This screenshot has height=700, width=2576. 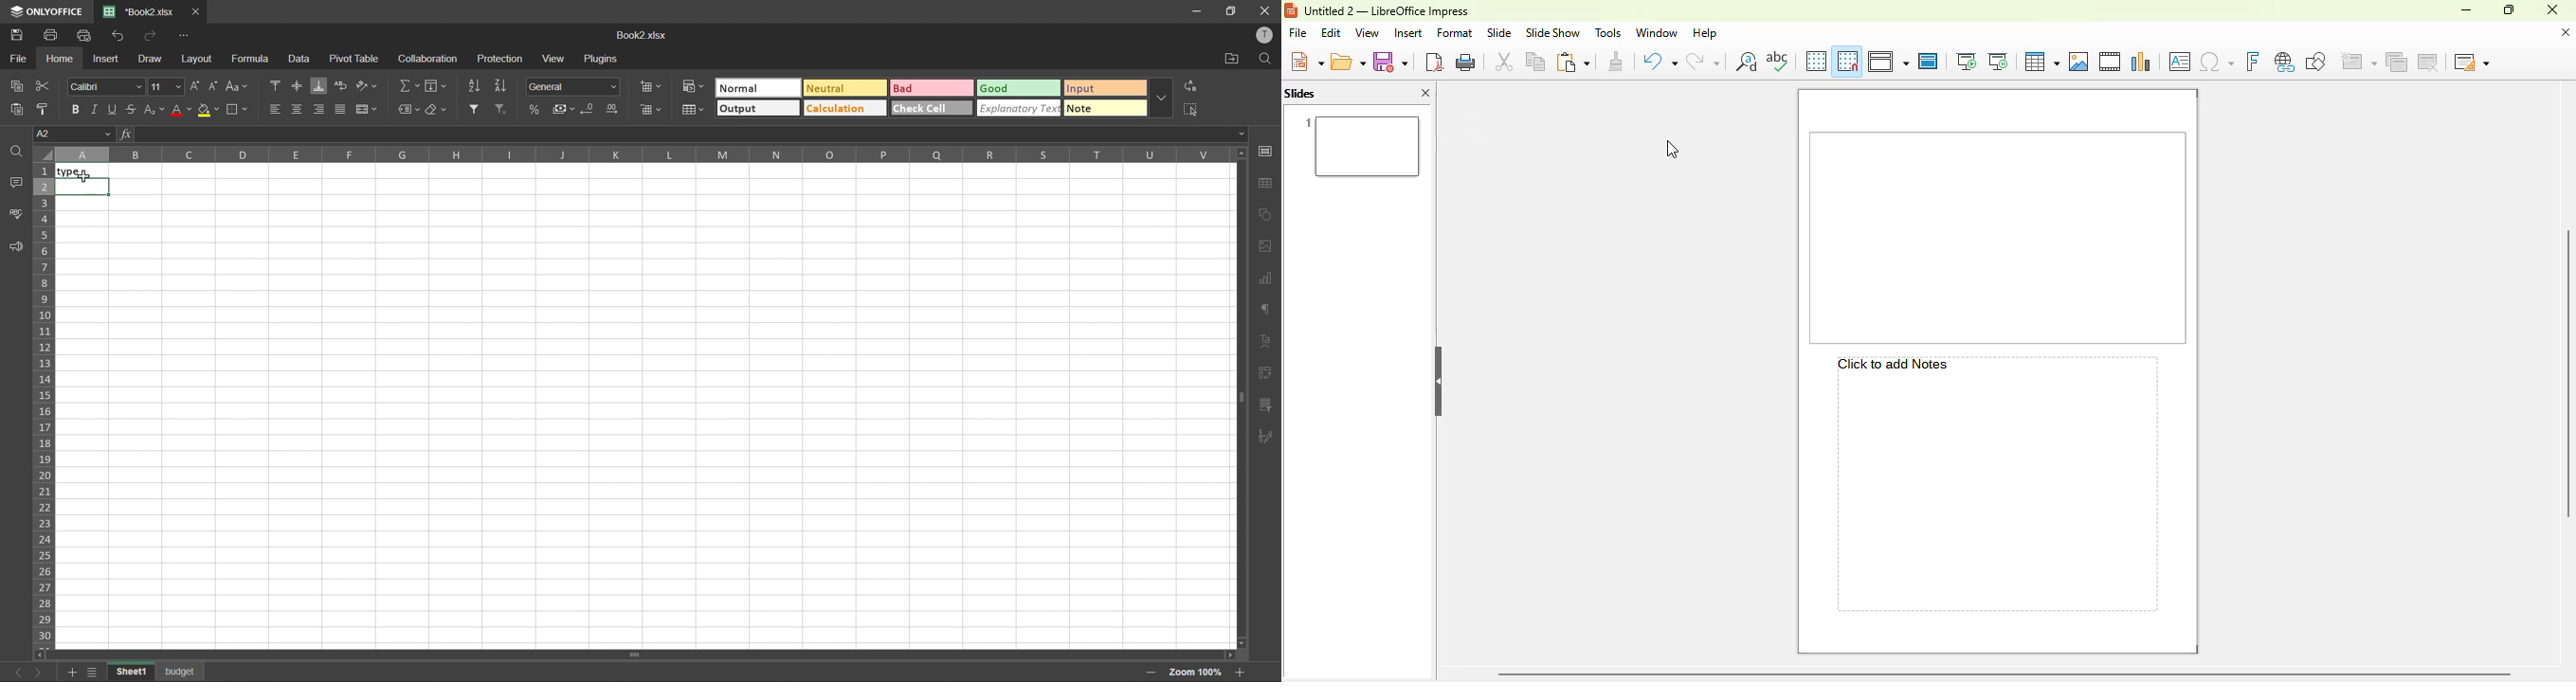 What do you see at coordinates (2007, 673) in the screenshot?
I see `horizontal scroll bar` at bounding box center [2007, 673].